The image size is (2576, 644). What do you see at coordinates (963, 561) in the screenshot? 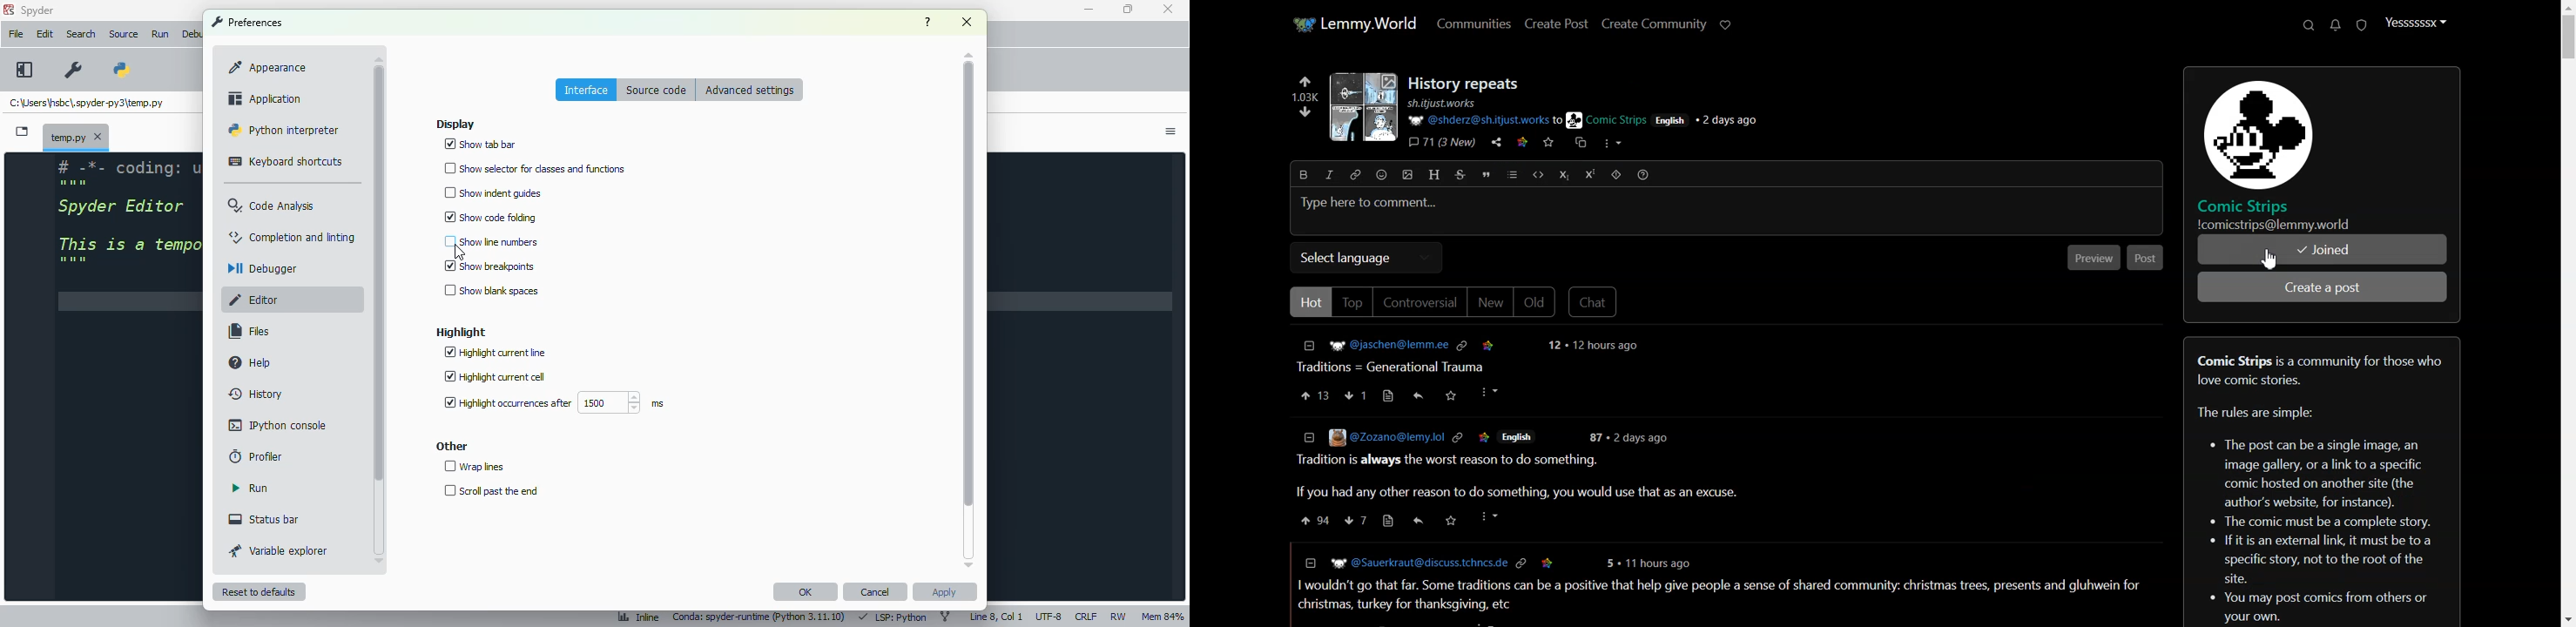
I see `Down` at bounding box center [963, 561].